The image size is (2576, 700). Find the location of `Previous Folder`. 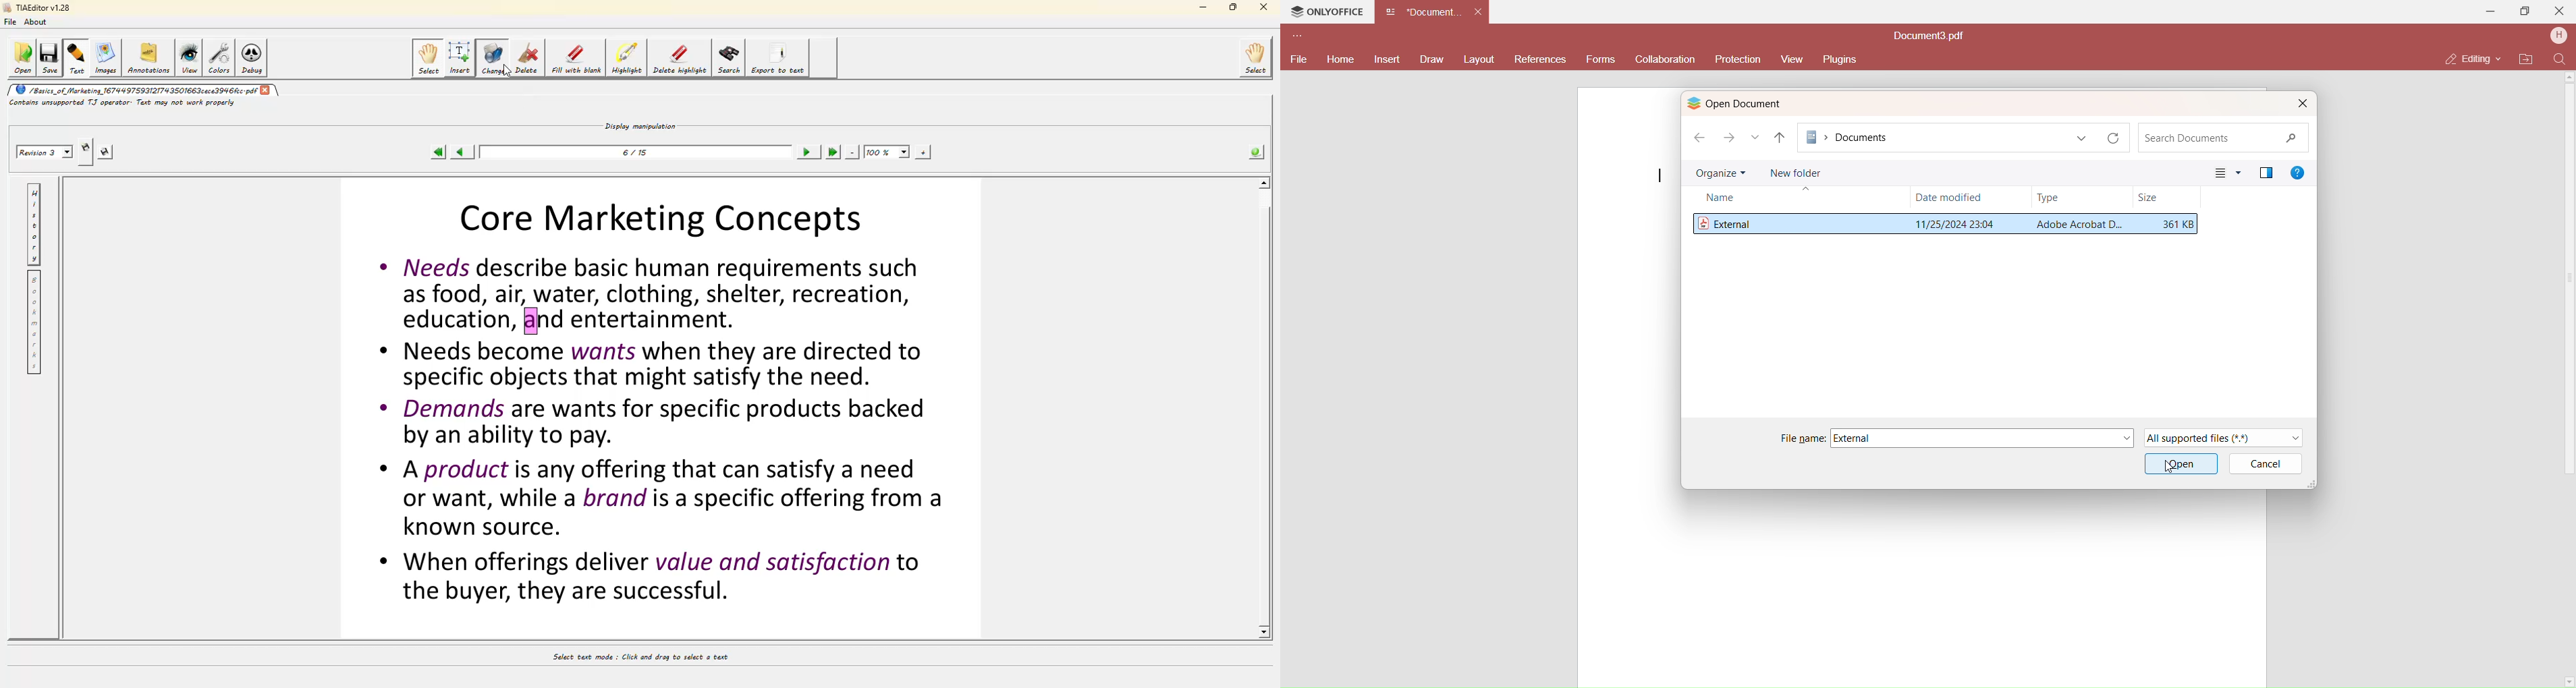

Previous Folder is located at coordinates (1780, 138).